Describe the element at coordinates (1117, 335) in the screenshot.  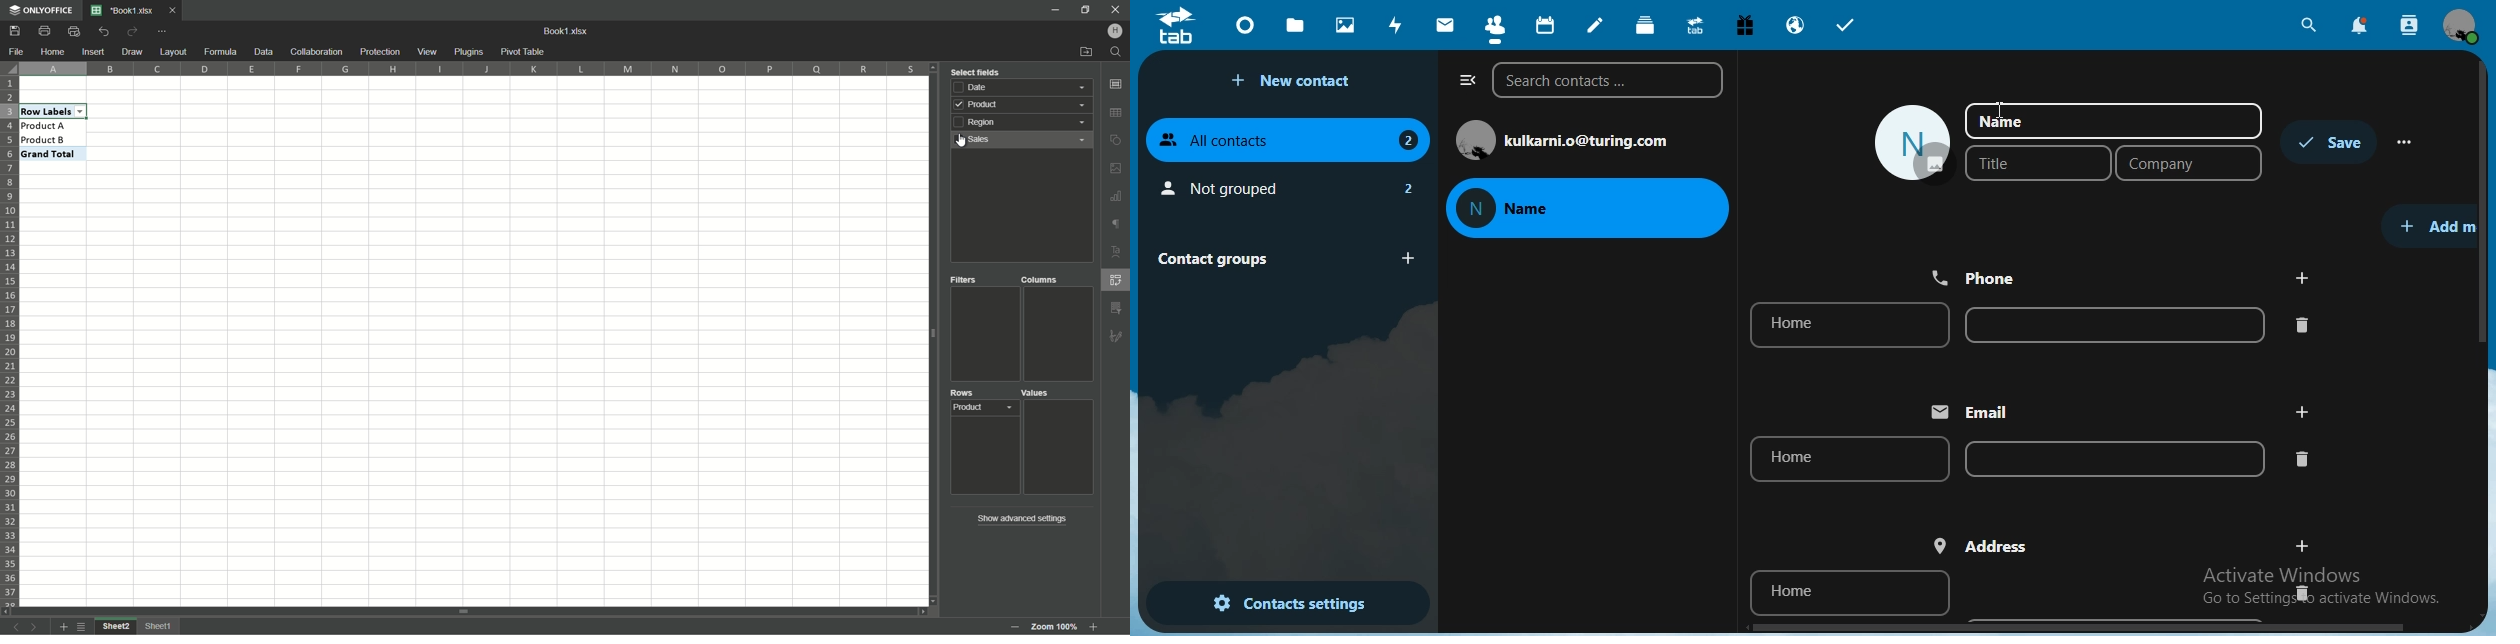
I see `formatting` at that location.